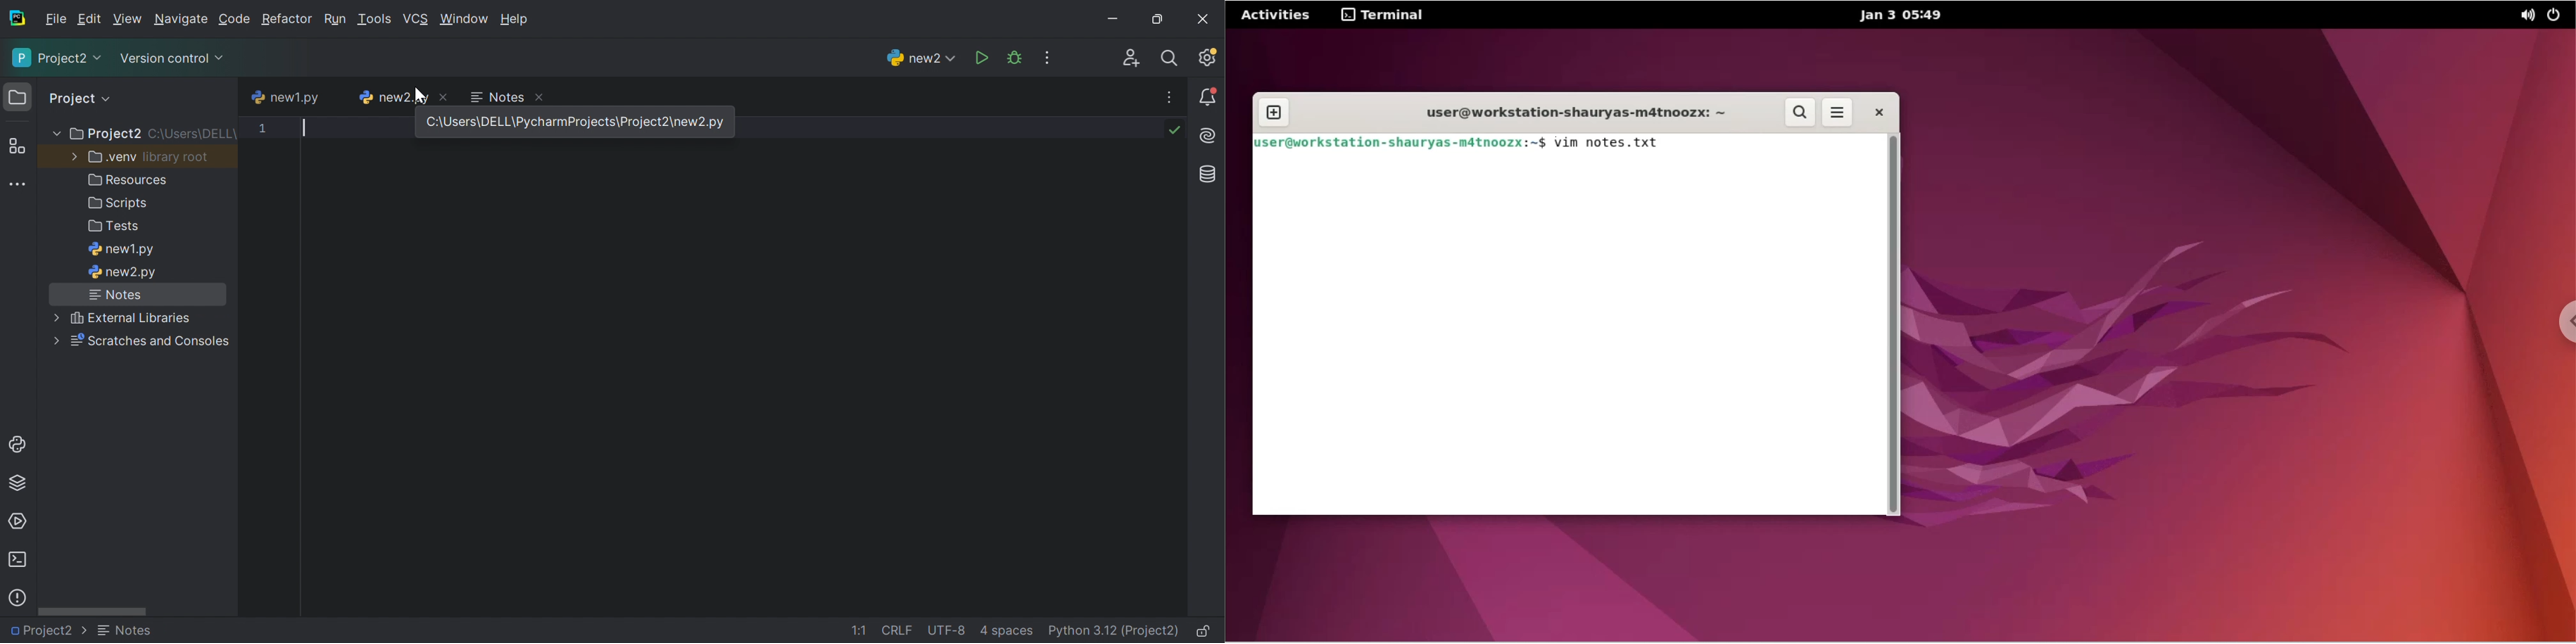 Image resolution: width=2576 pixels, height=644 pixels. Describe the element at coordinates (235, 19) in the screenshot. I see `Code` at that location.